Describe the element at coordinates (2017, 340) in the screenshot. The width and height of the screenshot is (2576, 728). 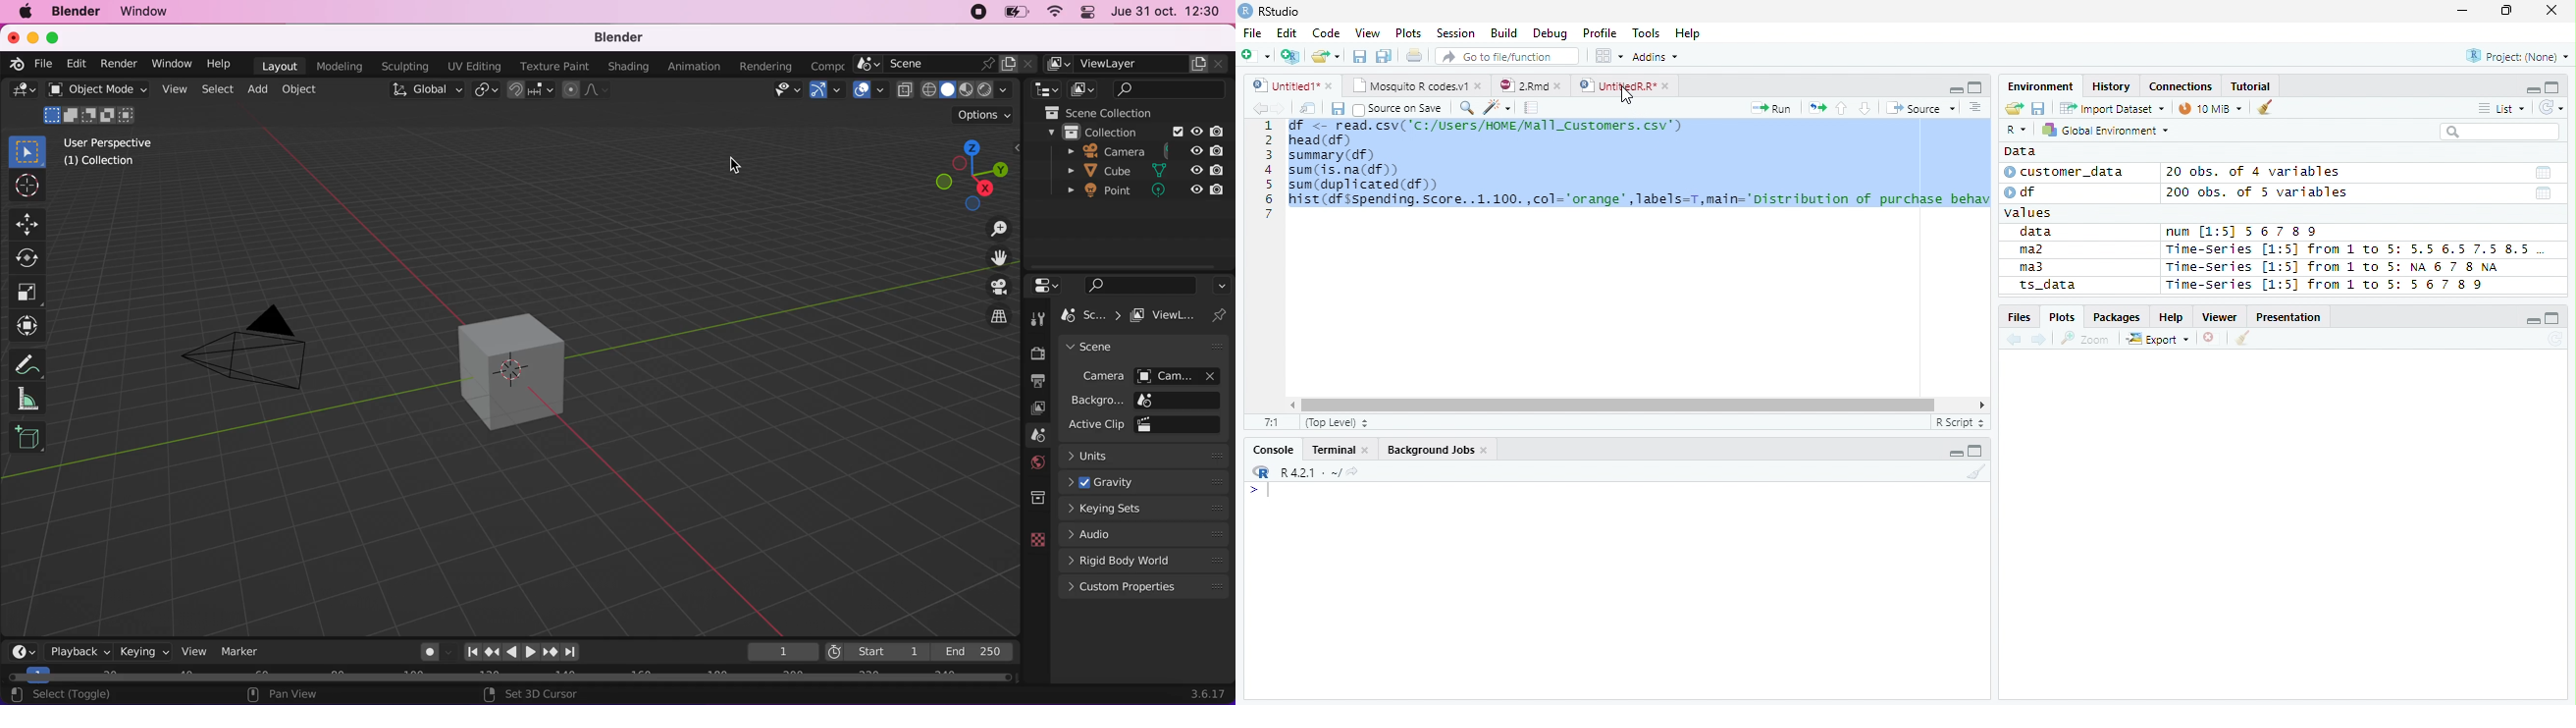
I see `Previous` at that location.